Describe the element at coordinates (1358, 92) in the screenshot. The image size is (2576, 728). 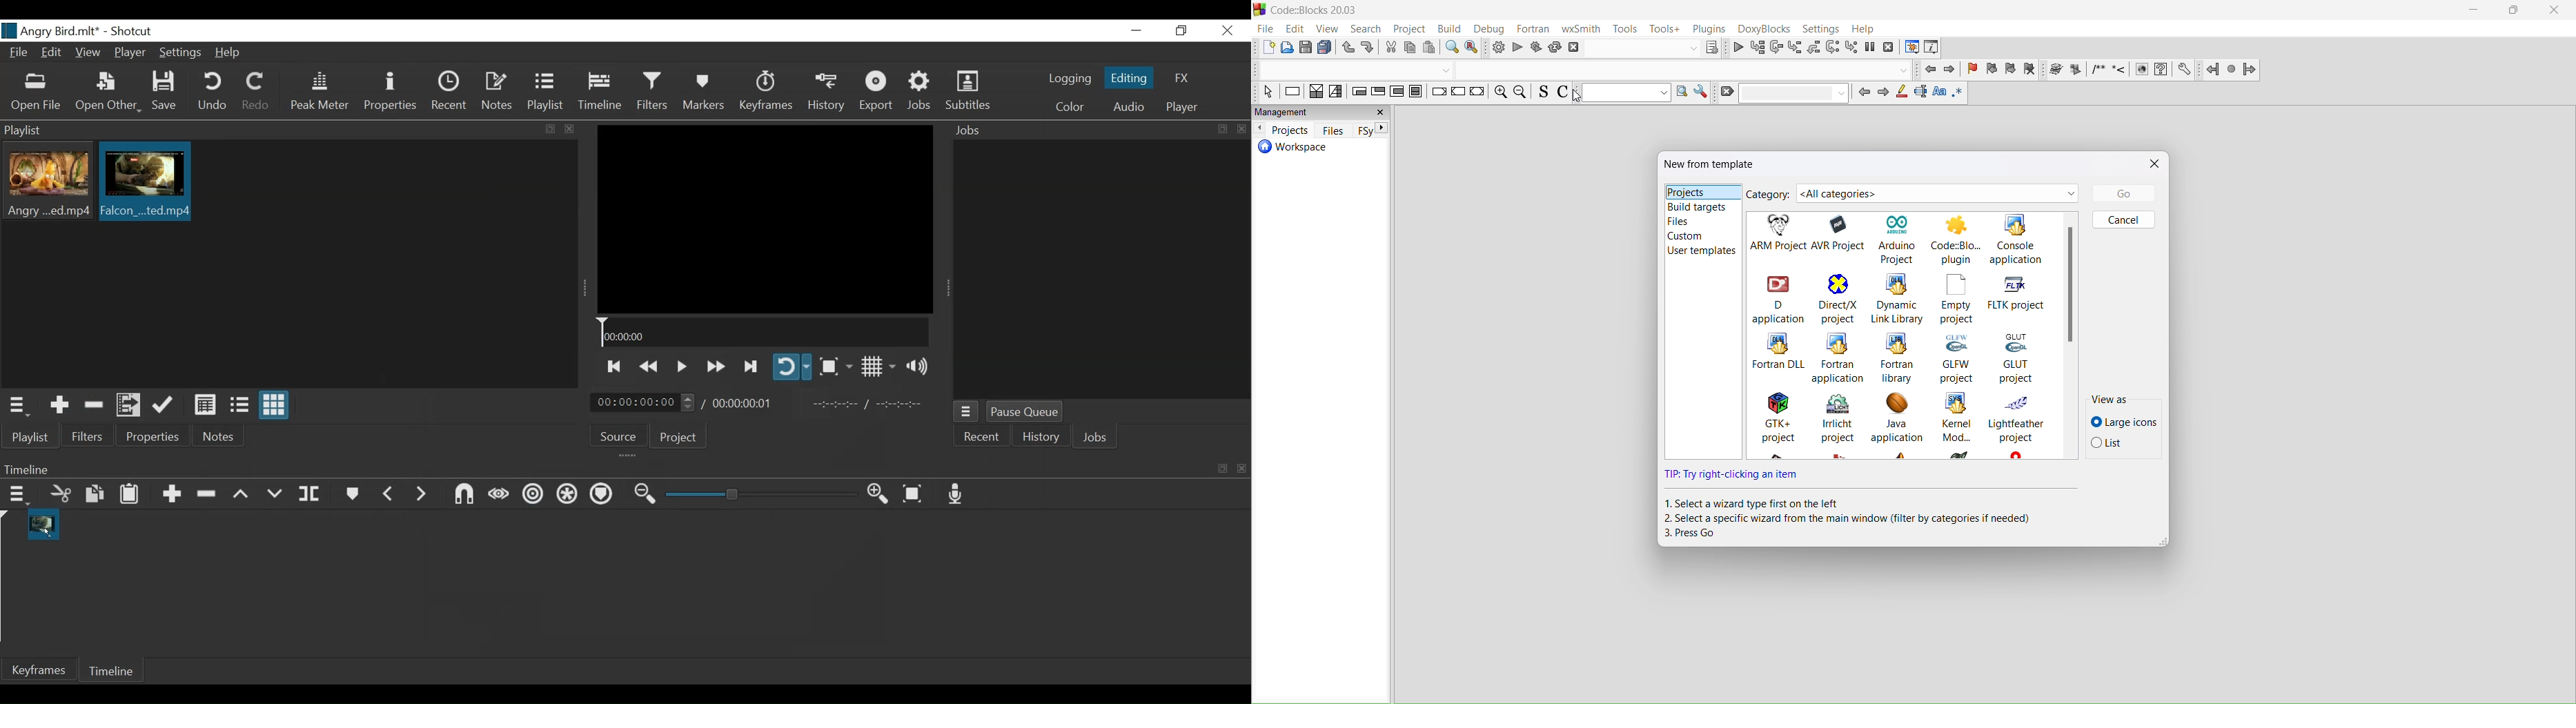
I see `entry condition loop` at that location.